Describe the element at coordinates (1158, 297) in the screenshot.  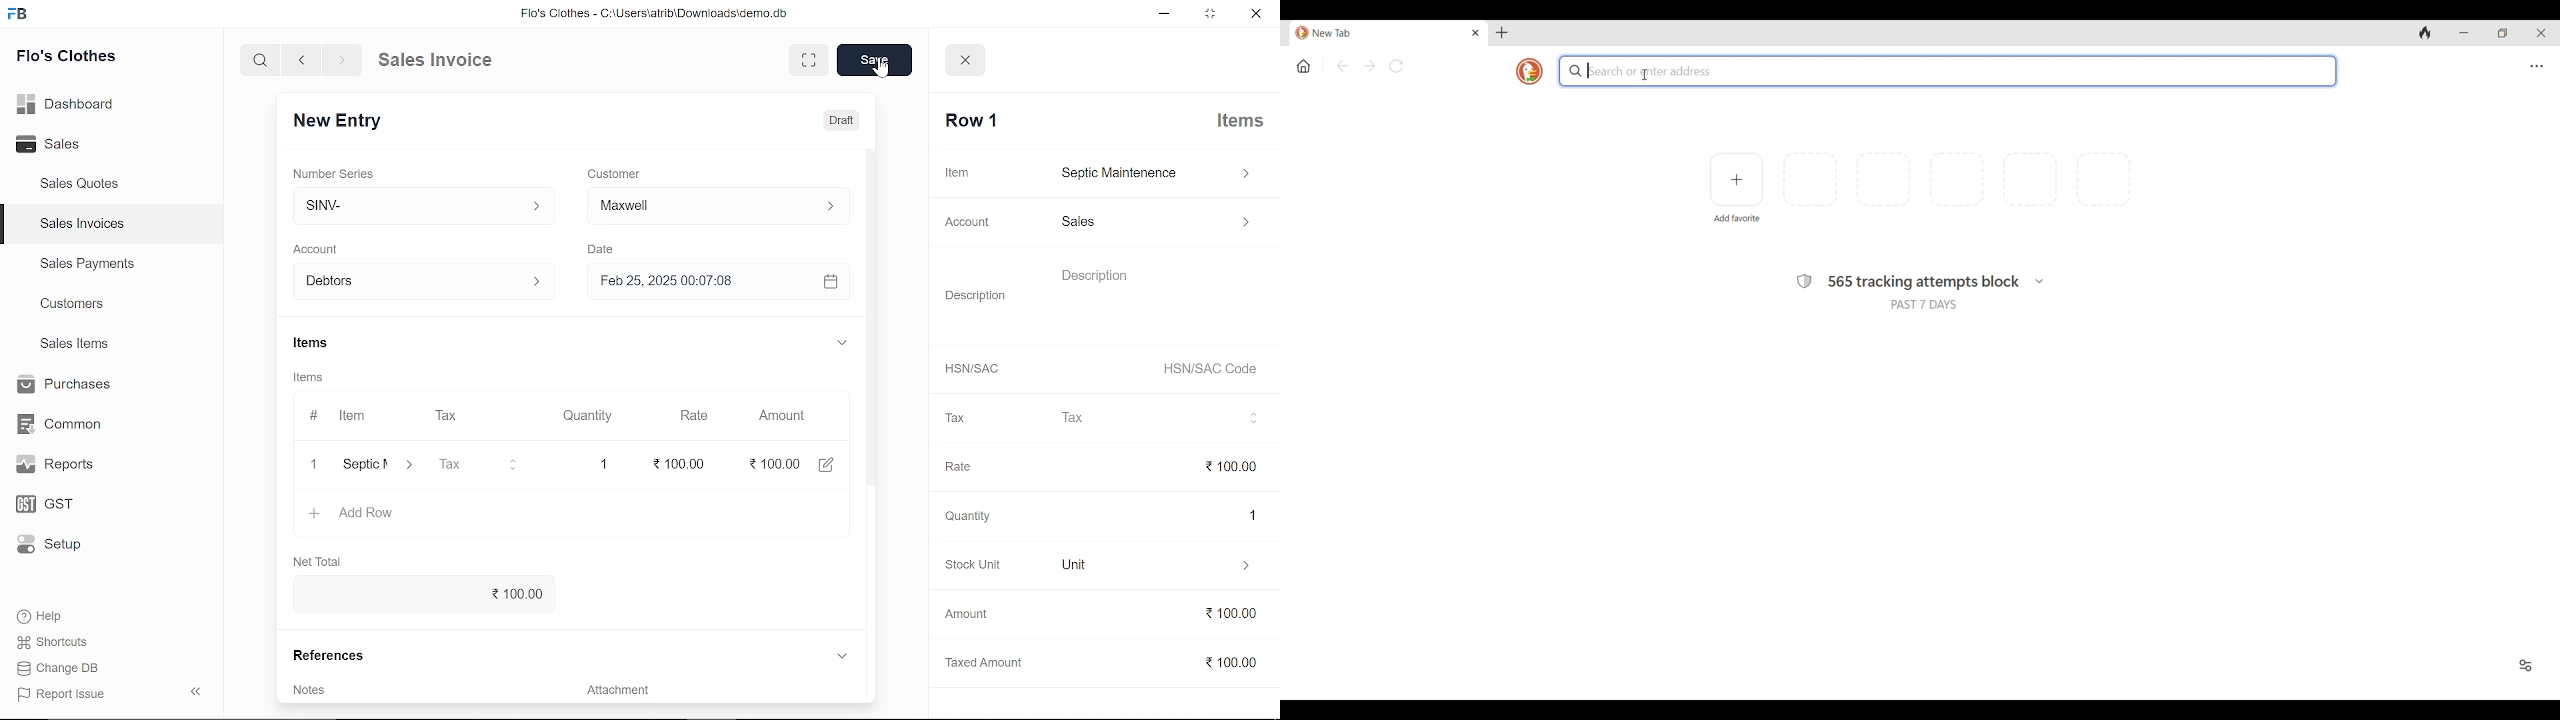
I see `description` at that location.